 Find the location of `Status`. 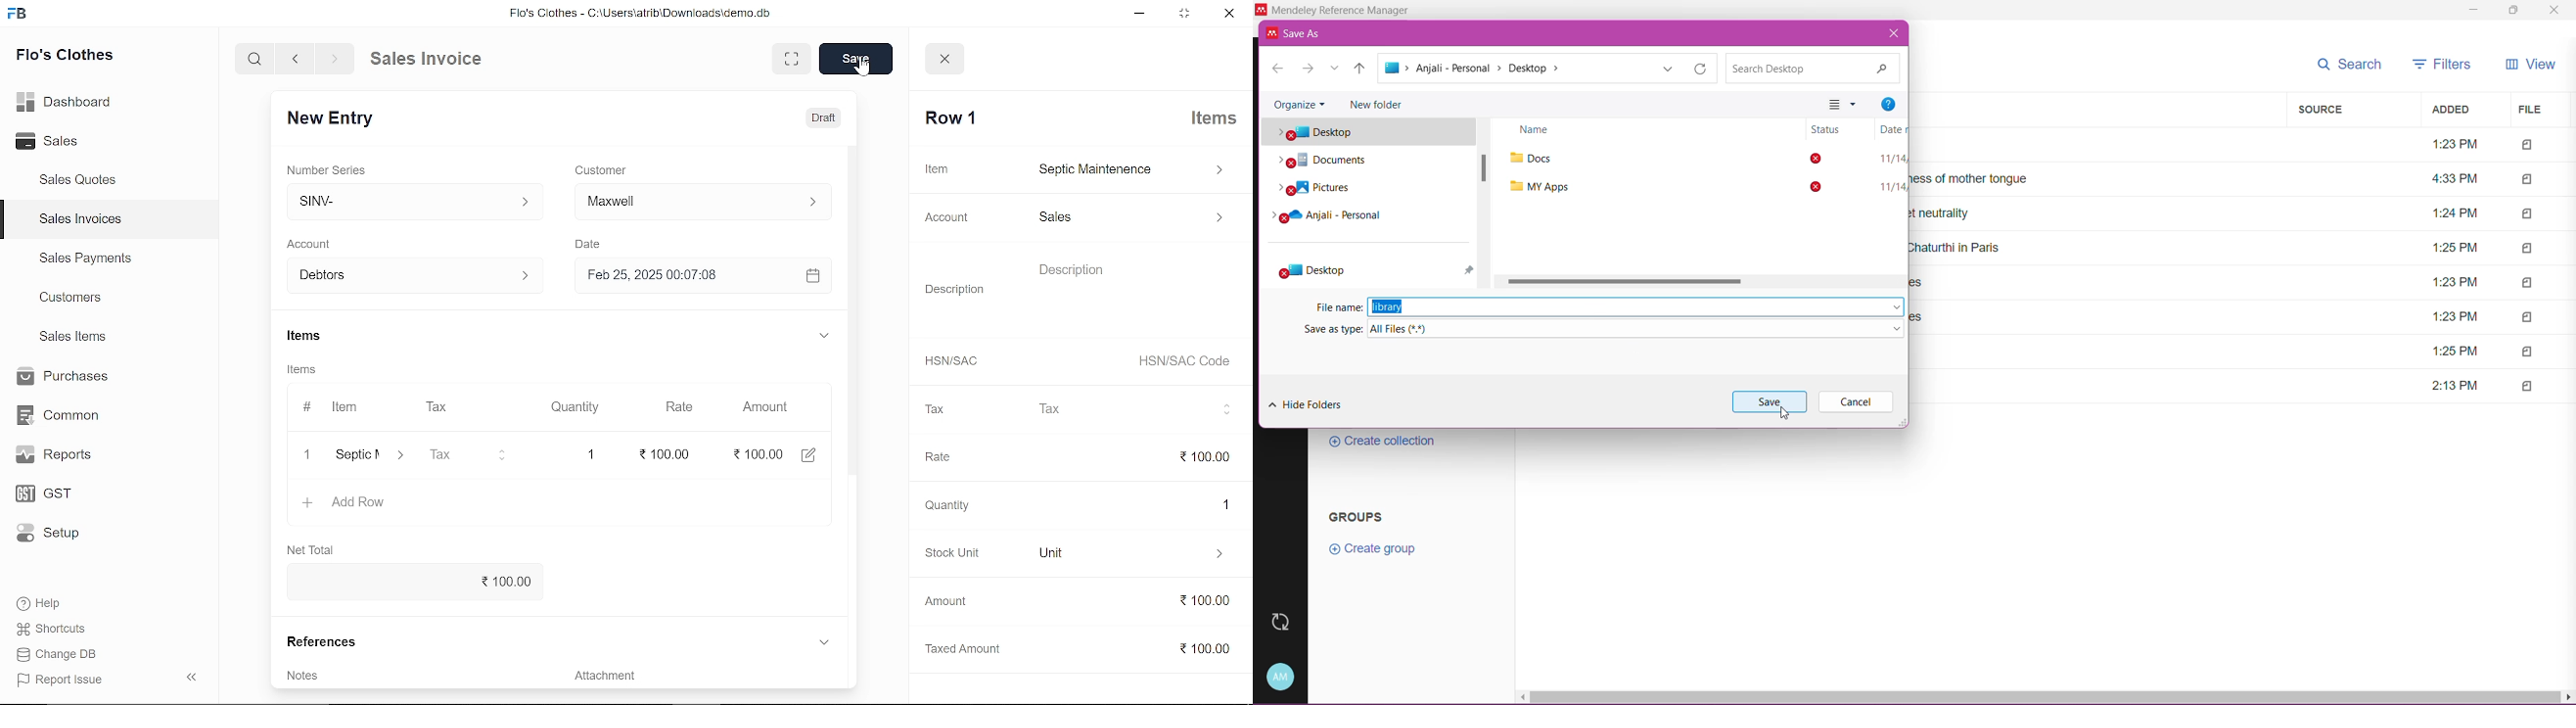

Status is located at coordinates (1829, 159).